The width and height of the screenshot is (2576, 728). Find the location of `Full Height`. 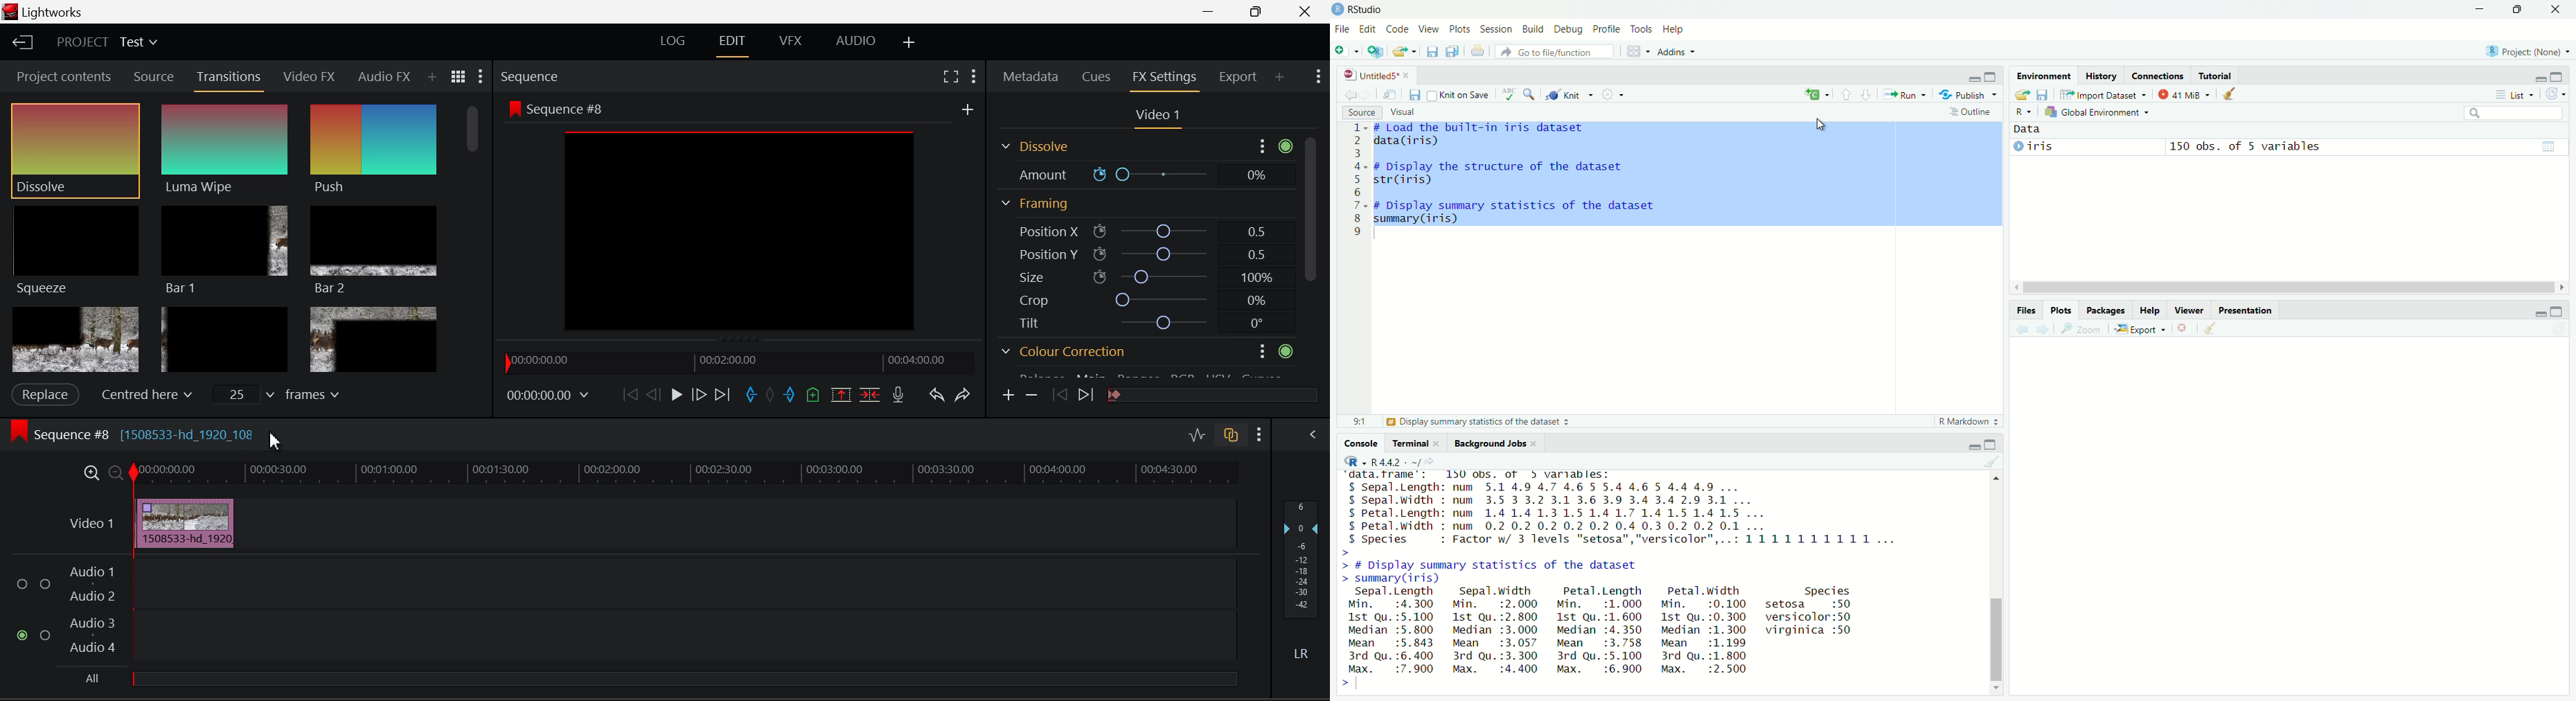

Full Height is located at coordinates (2557, 311).